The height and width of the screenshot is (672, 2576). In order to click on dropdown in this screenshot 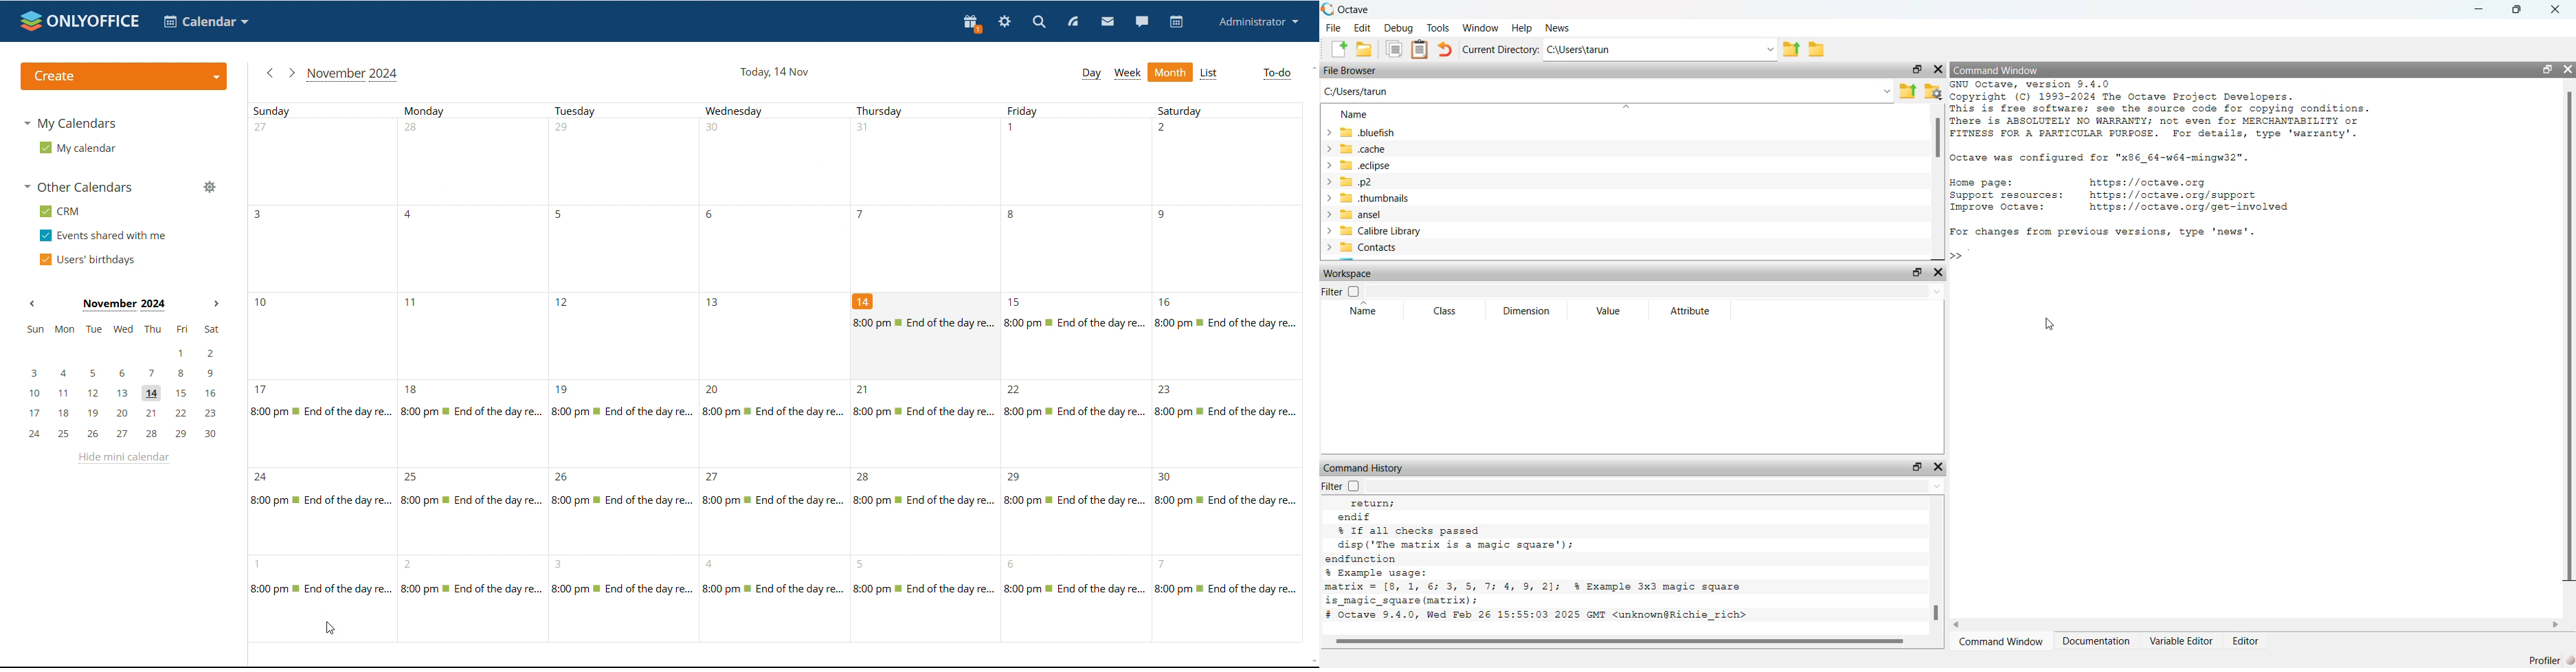, I will do `click(1885, 91)`.